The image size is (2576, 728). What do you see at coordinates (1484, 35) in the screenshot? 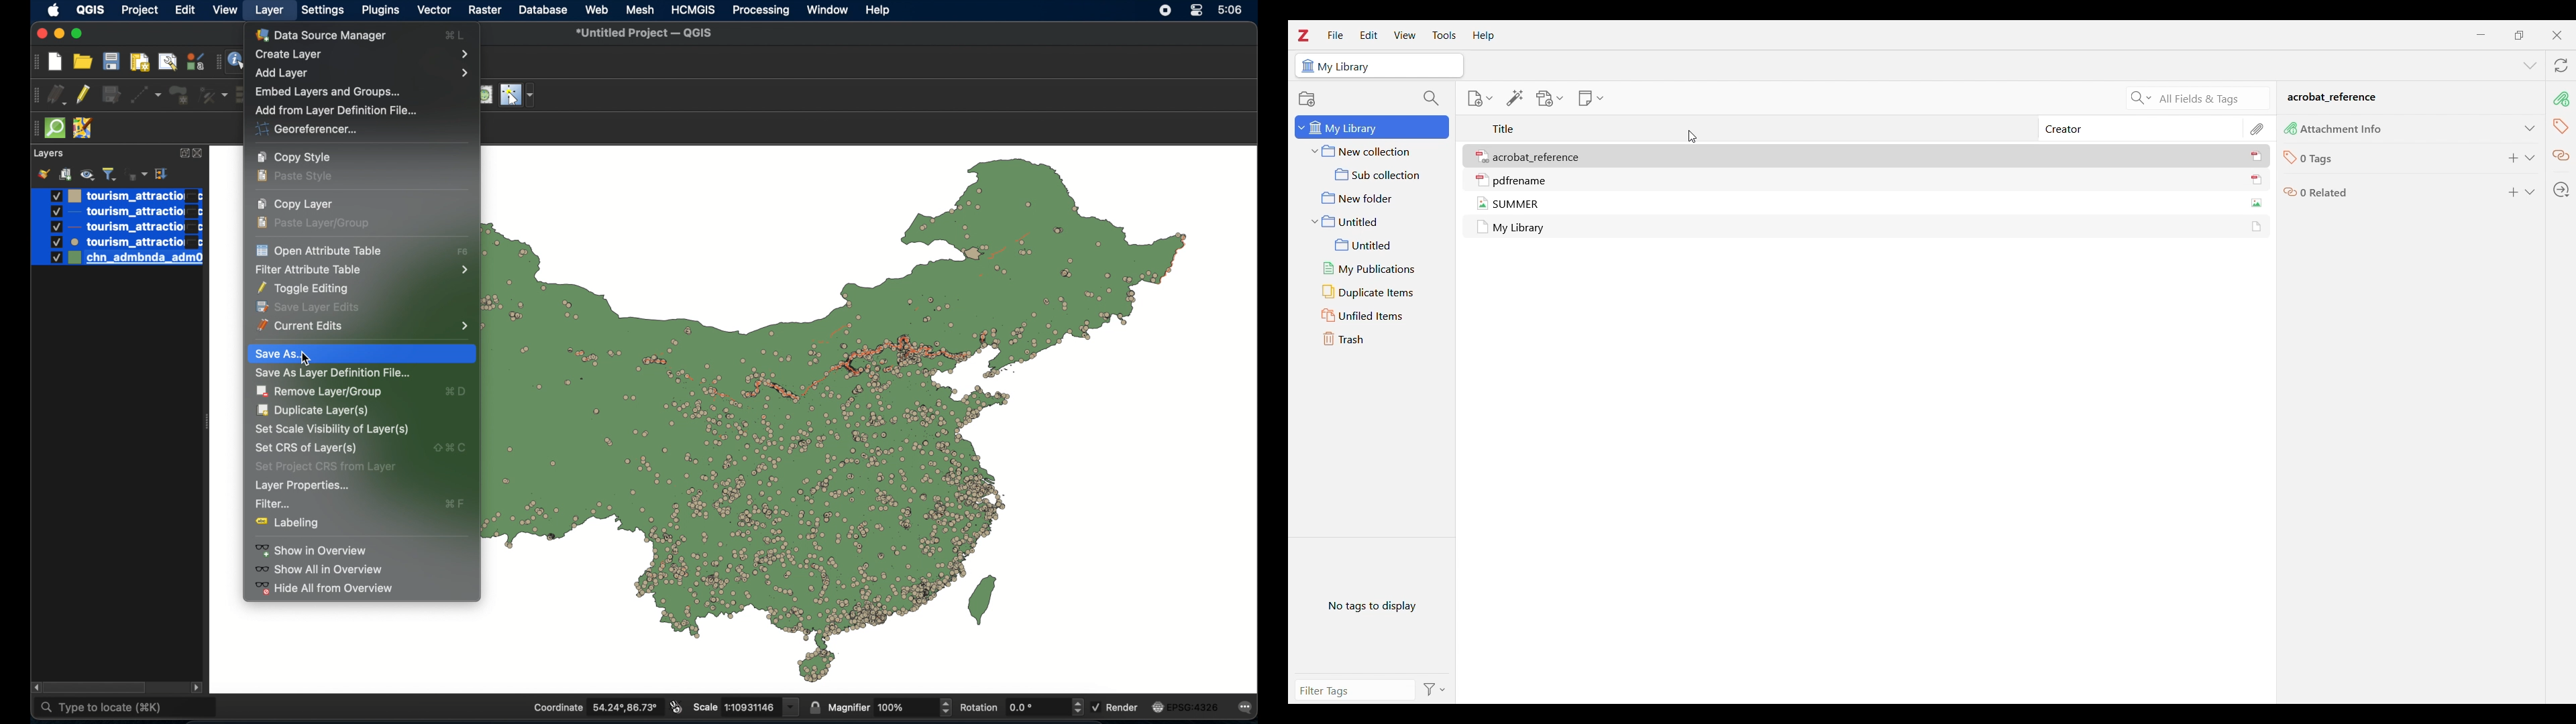
I see `Help menu` at bounding box center [1484, 35].